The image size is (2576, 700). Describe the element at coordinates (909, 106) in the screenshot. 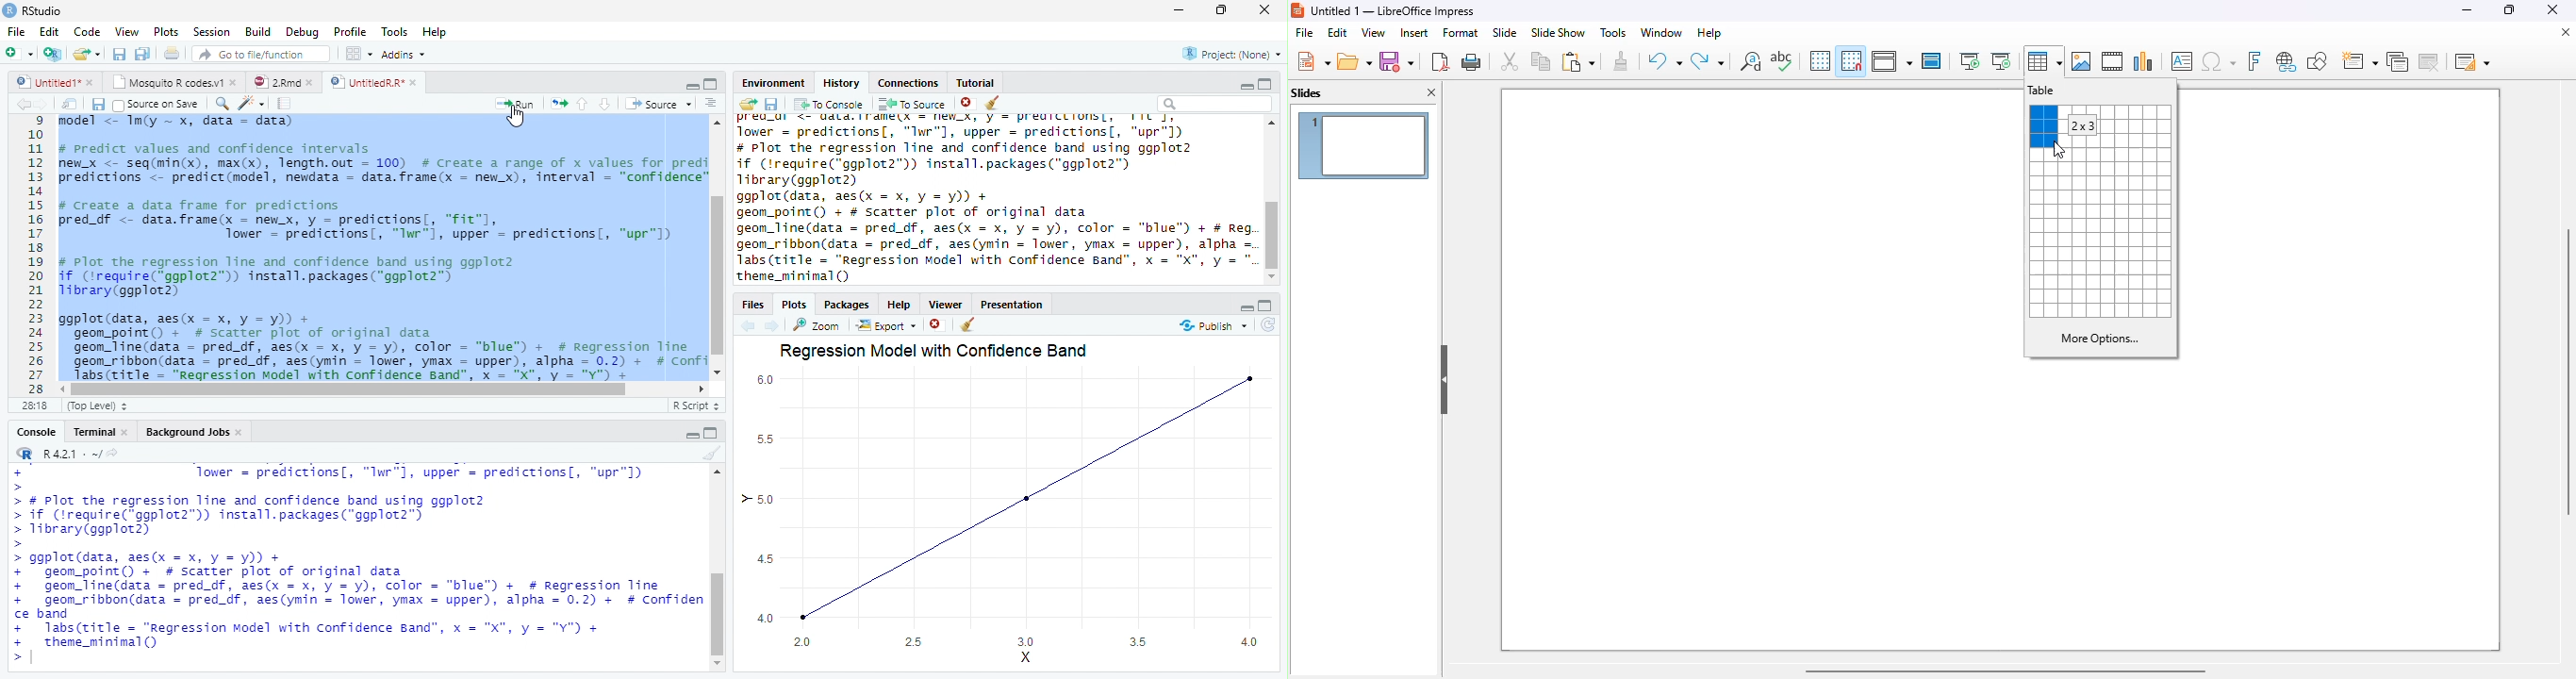

I see `To Source` at that location.